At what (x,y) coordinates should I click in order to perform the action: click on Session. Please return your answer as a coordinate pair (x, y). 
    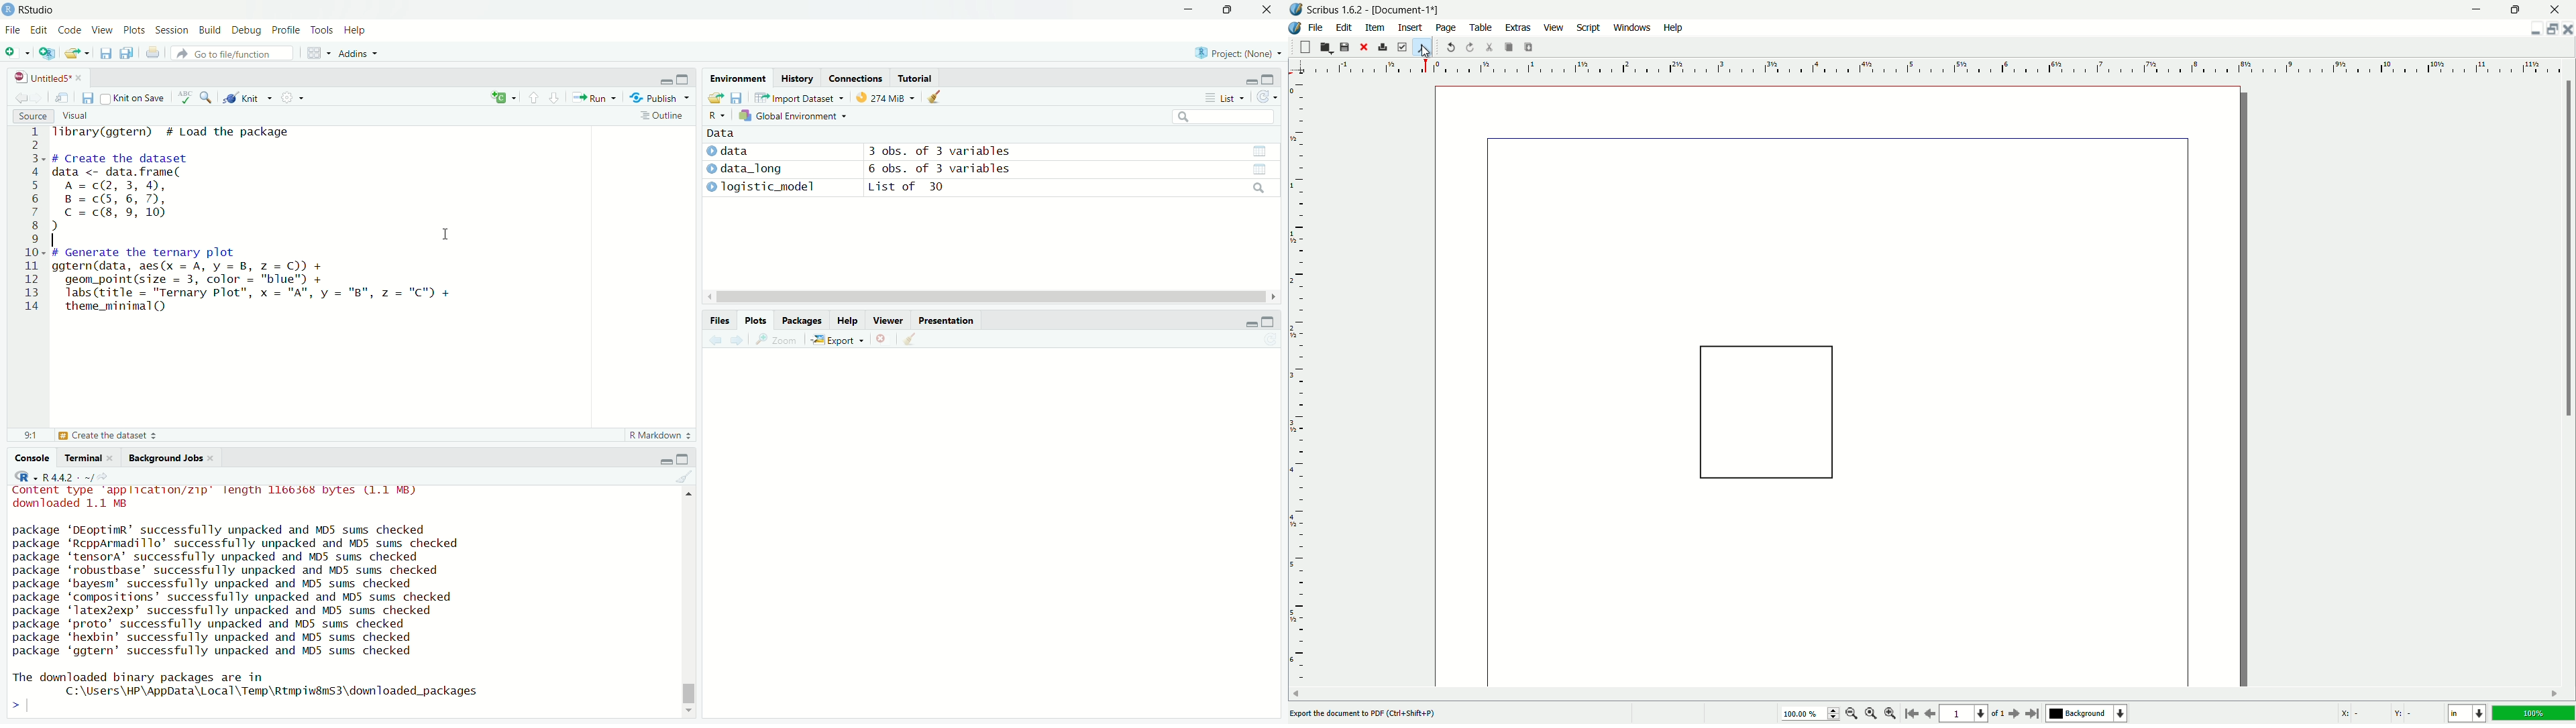
    Looking at the image, I should click on (171, 32).